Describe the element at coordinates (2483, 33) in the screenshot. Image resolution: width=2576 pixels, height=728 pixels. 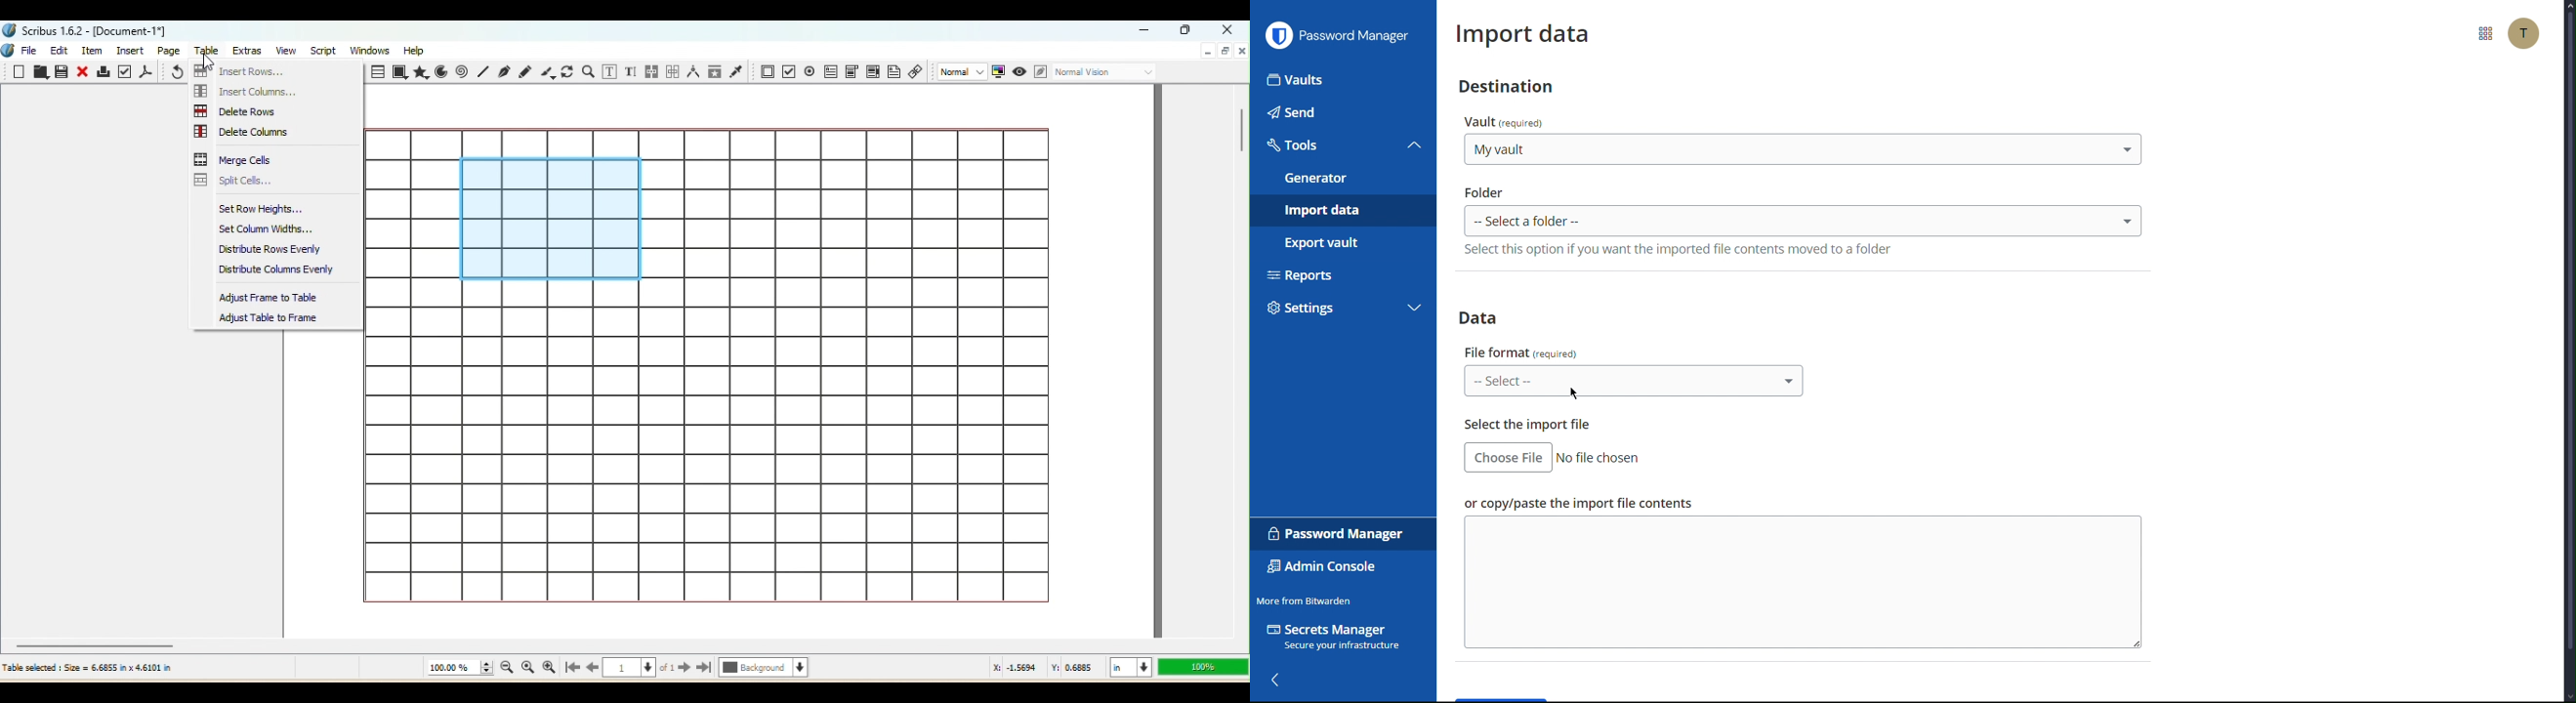
I see `More Options` at that location.